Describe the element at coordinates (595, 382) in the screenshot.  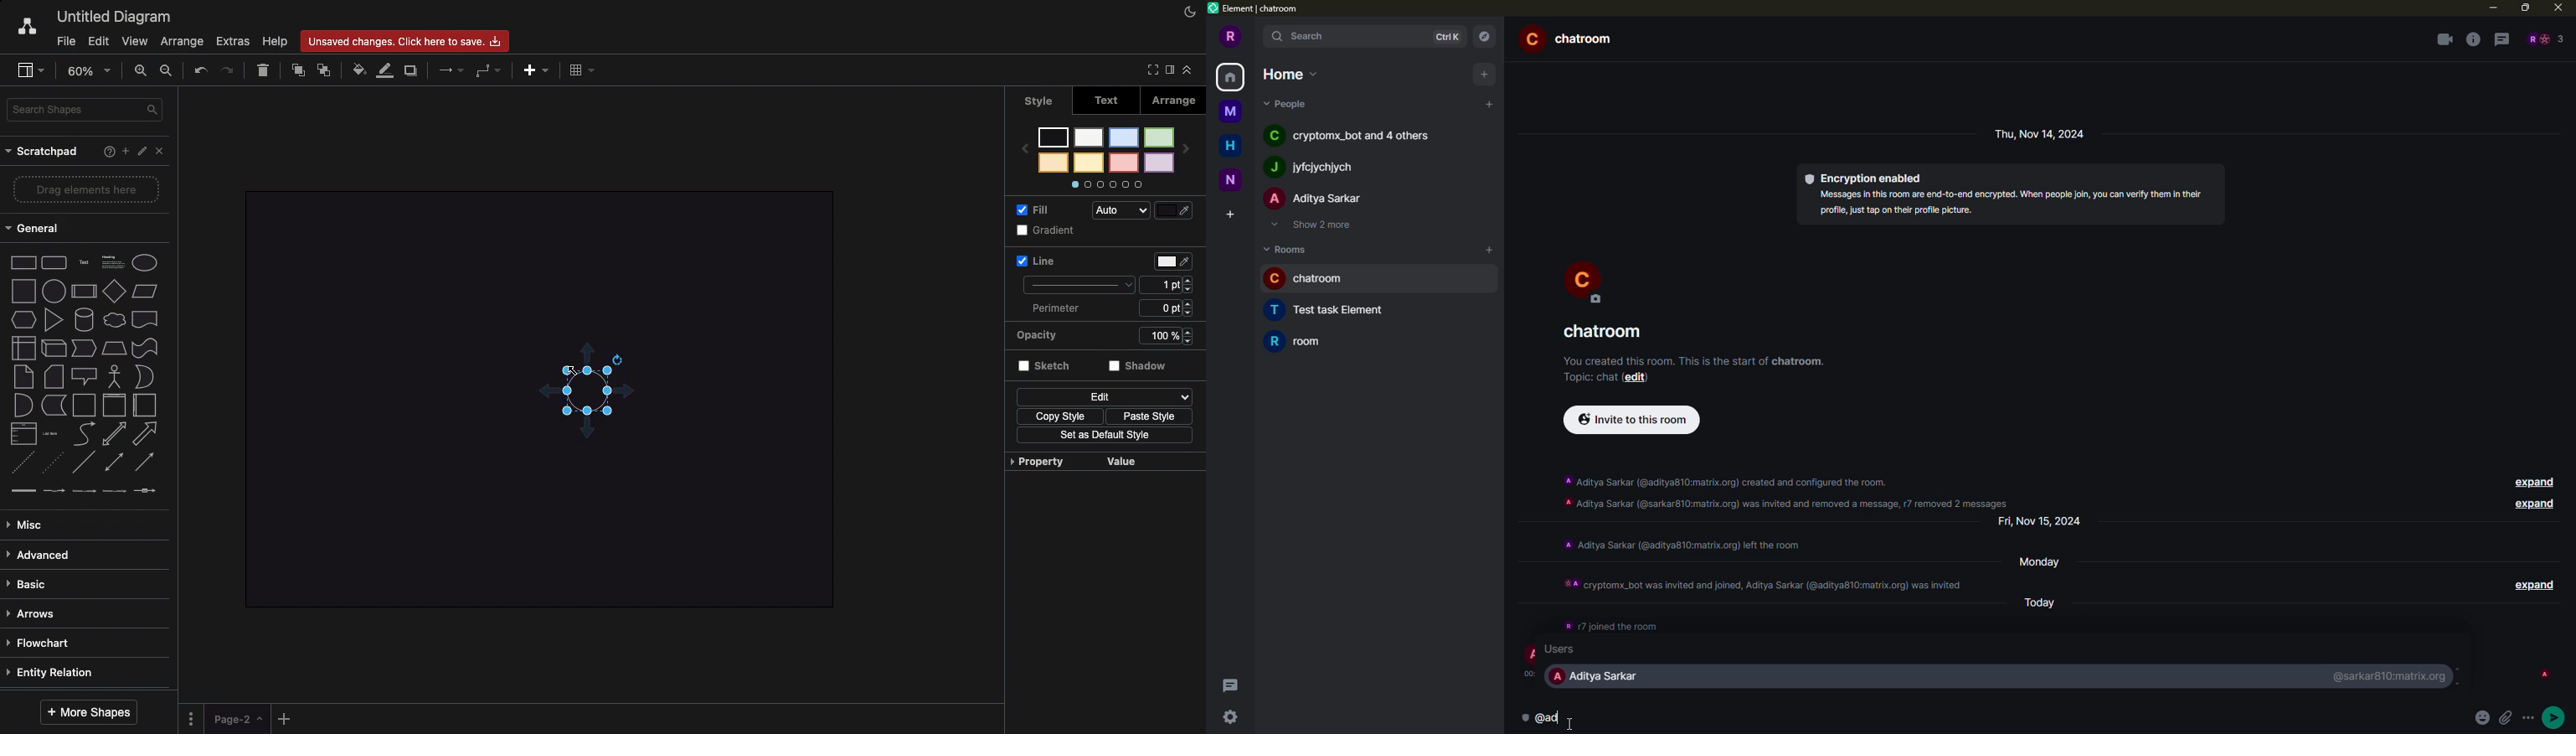
I see `Added` at that location.